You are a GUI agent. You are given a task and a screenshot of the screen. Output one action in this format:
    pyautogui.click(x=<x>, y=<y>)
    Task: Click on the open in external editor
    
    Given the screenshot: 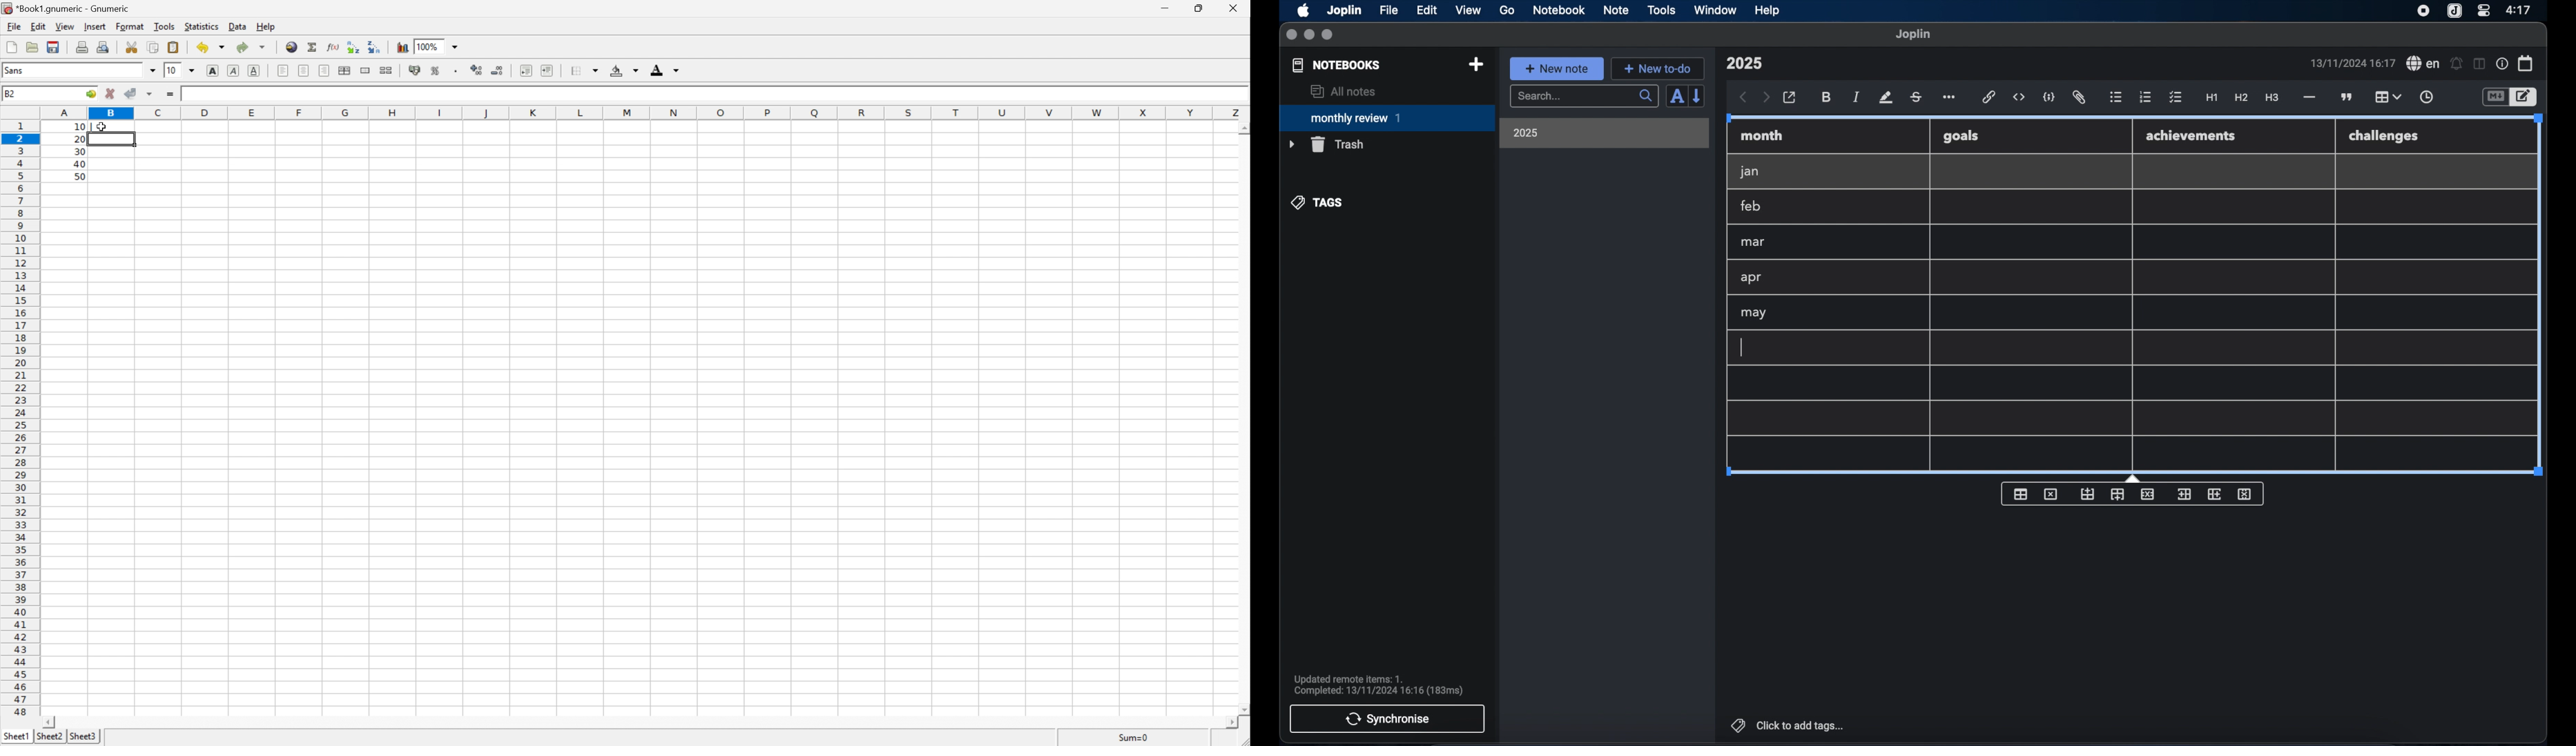 What is the action you would take?
    pyautogui.click(x=1790, y=98)
    